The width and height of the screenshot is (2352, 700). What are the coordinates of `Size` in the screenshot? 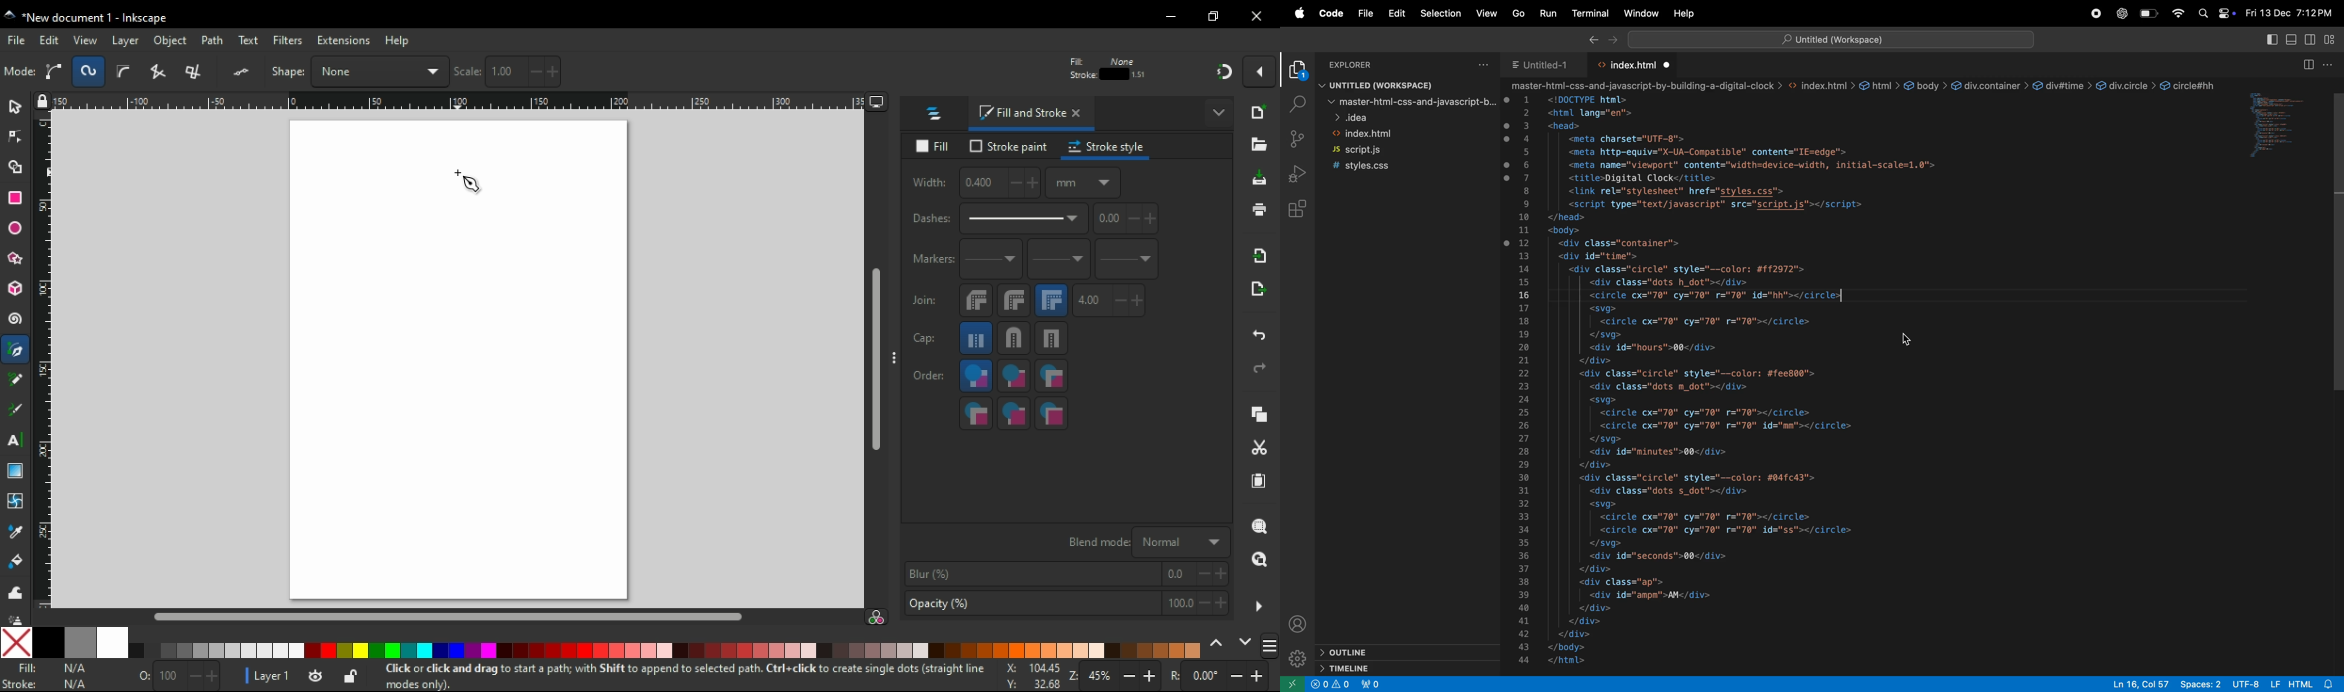 It's located at (173, 677).